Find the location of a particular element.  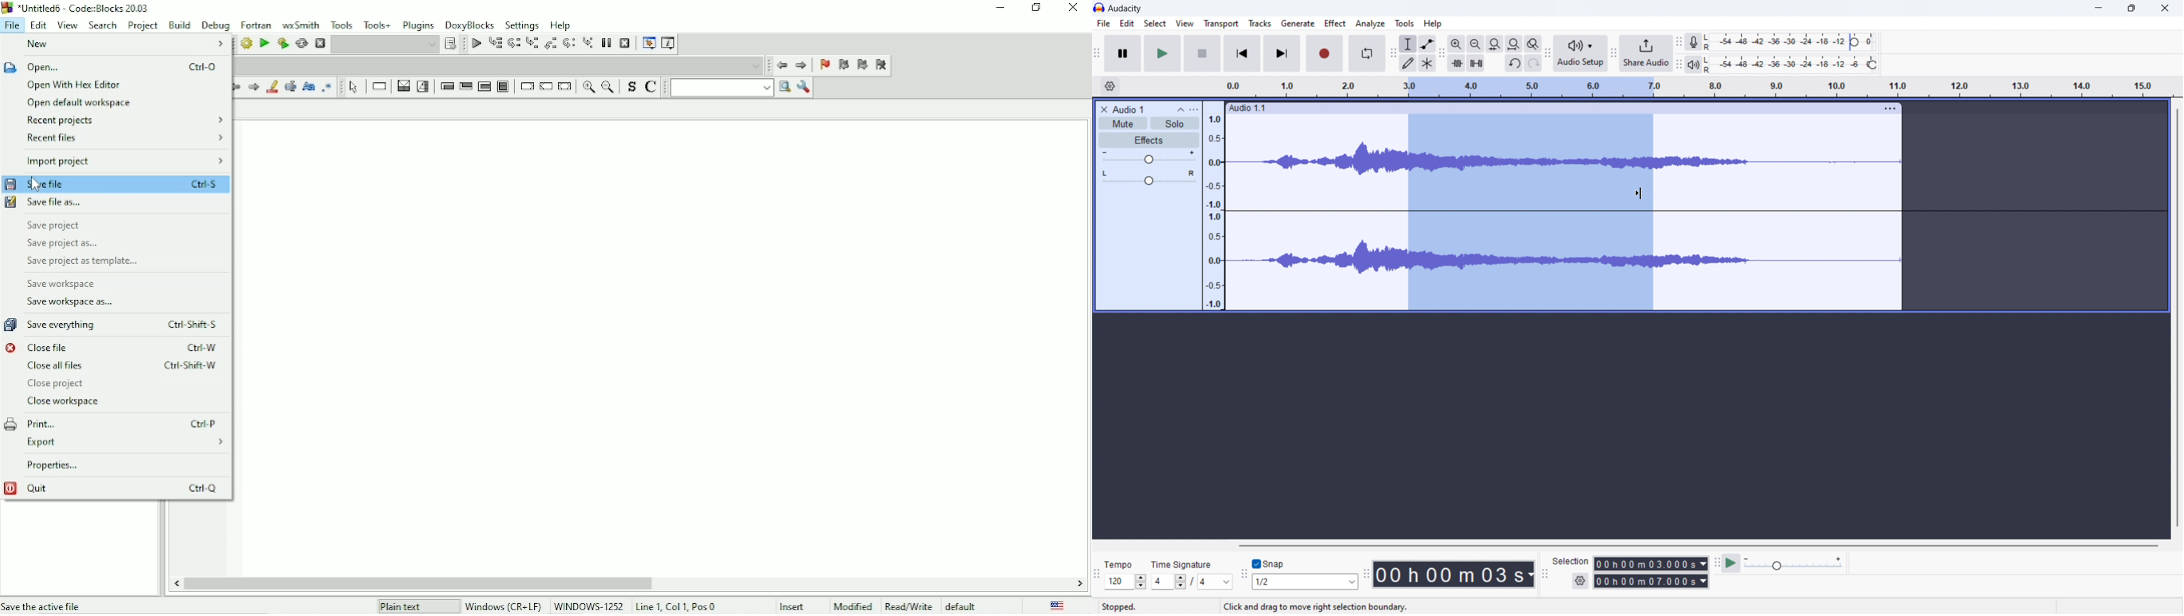

Zoom in is located at coordinates (590, 88).